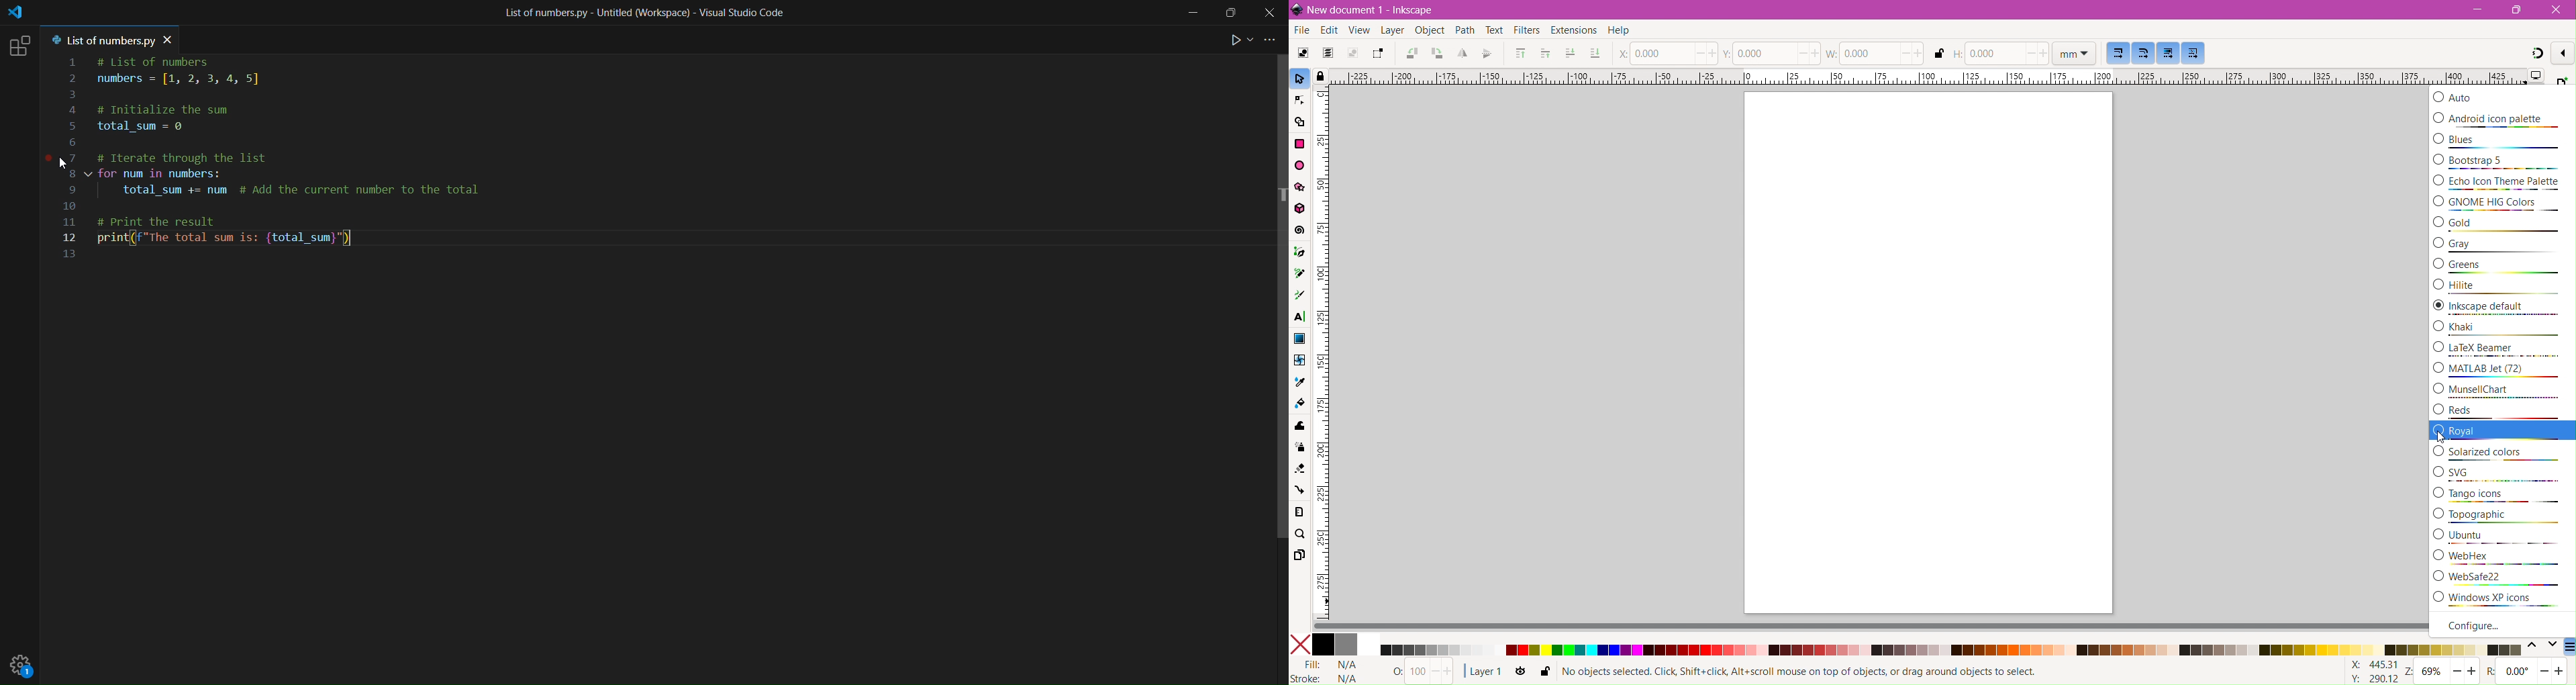 Image resolution: width=2576 pixels, height=700 pixels. Describe the element at coordinates (2503, 246) in the screenshot. I see `Gray` at that location.